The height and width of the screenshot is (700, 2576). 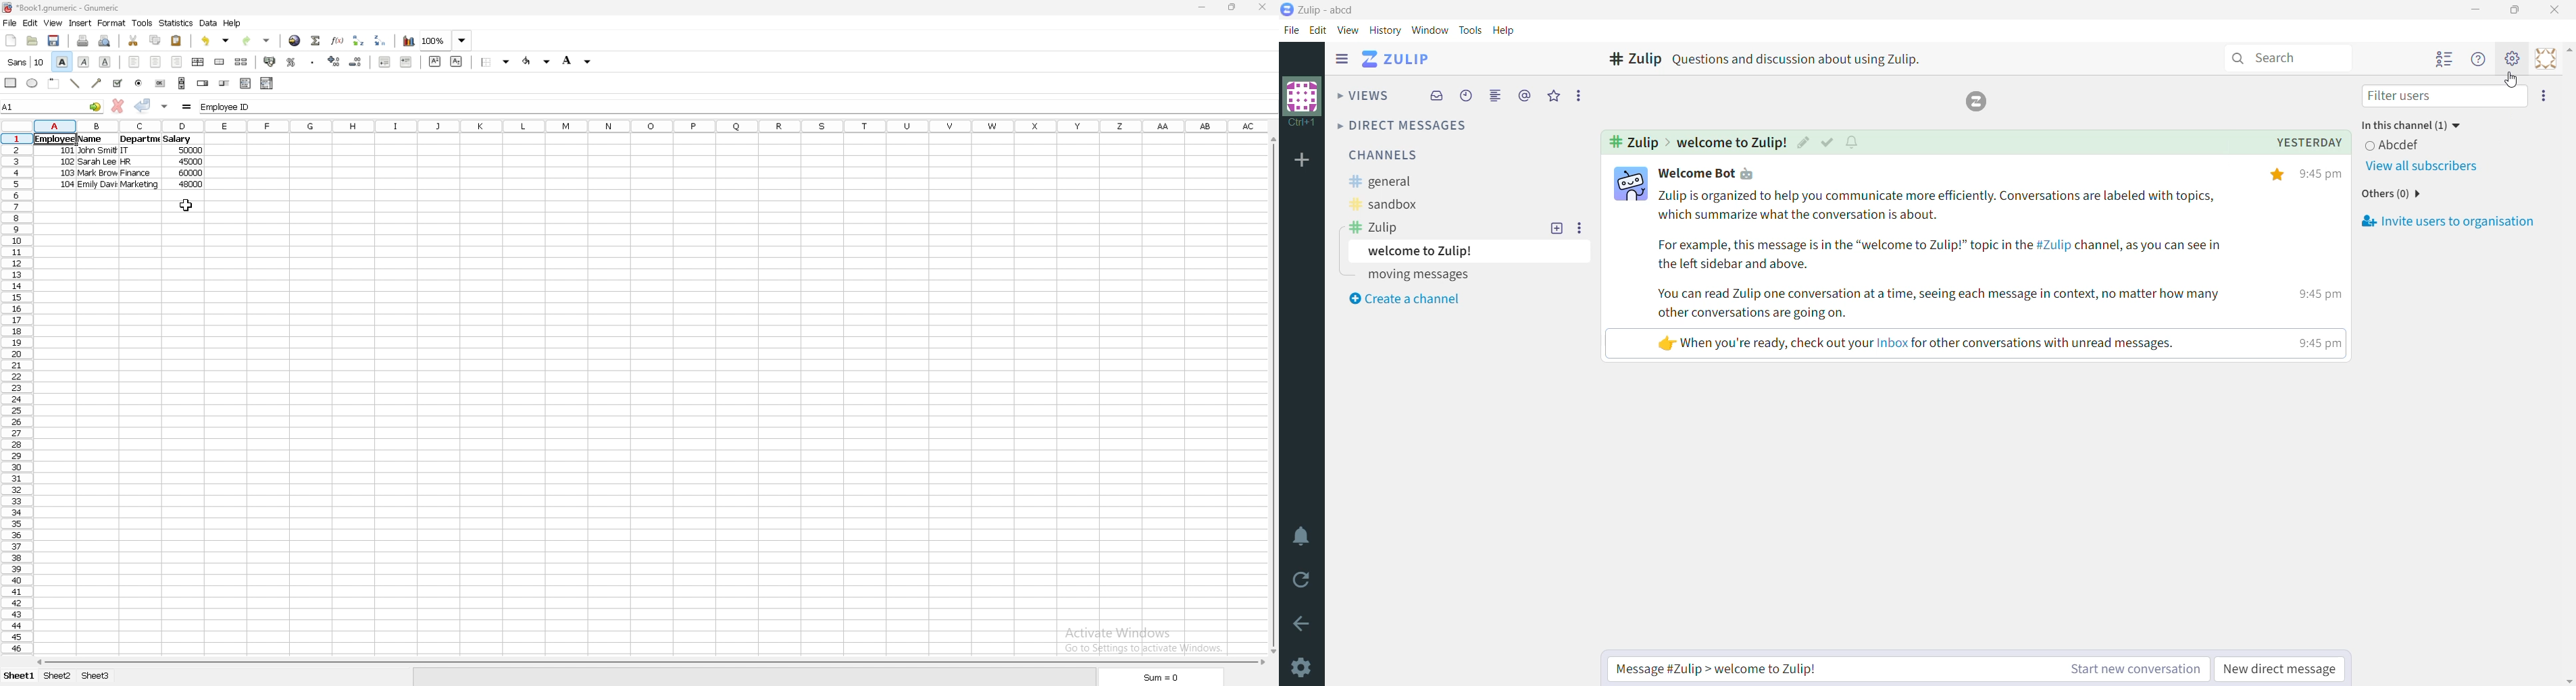 I want to click on copy, so click(x=155, y=40).